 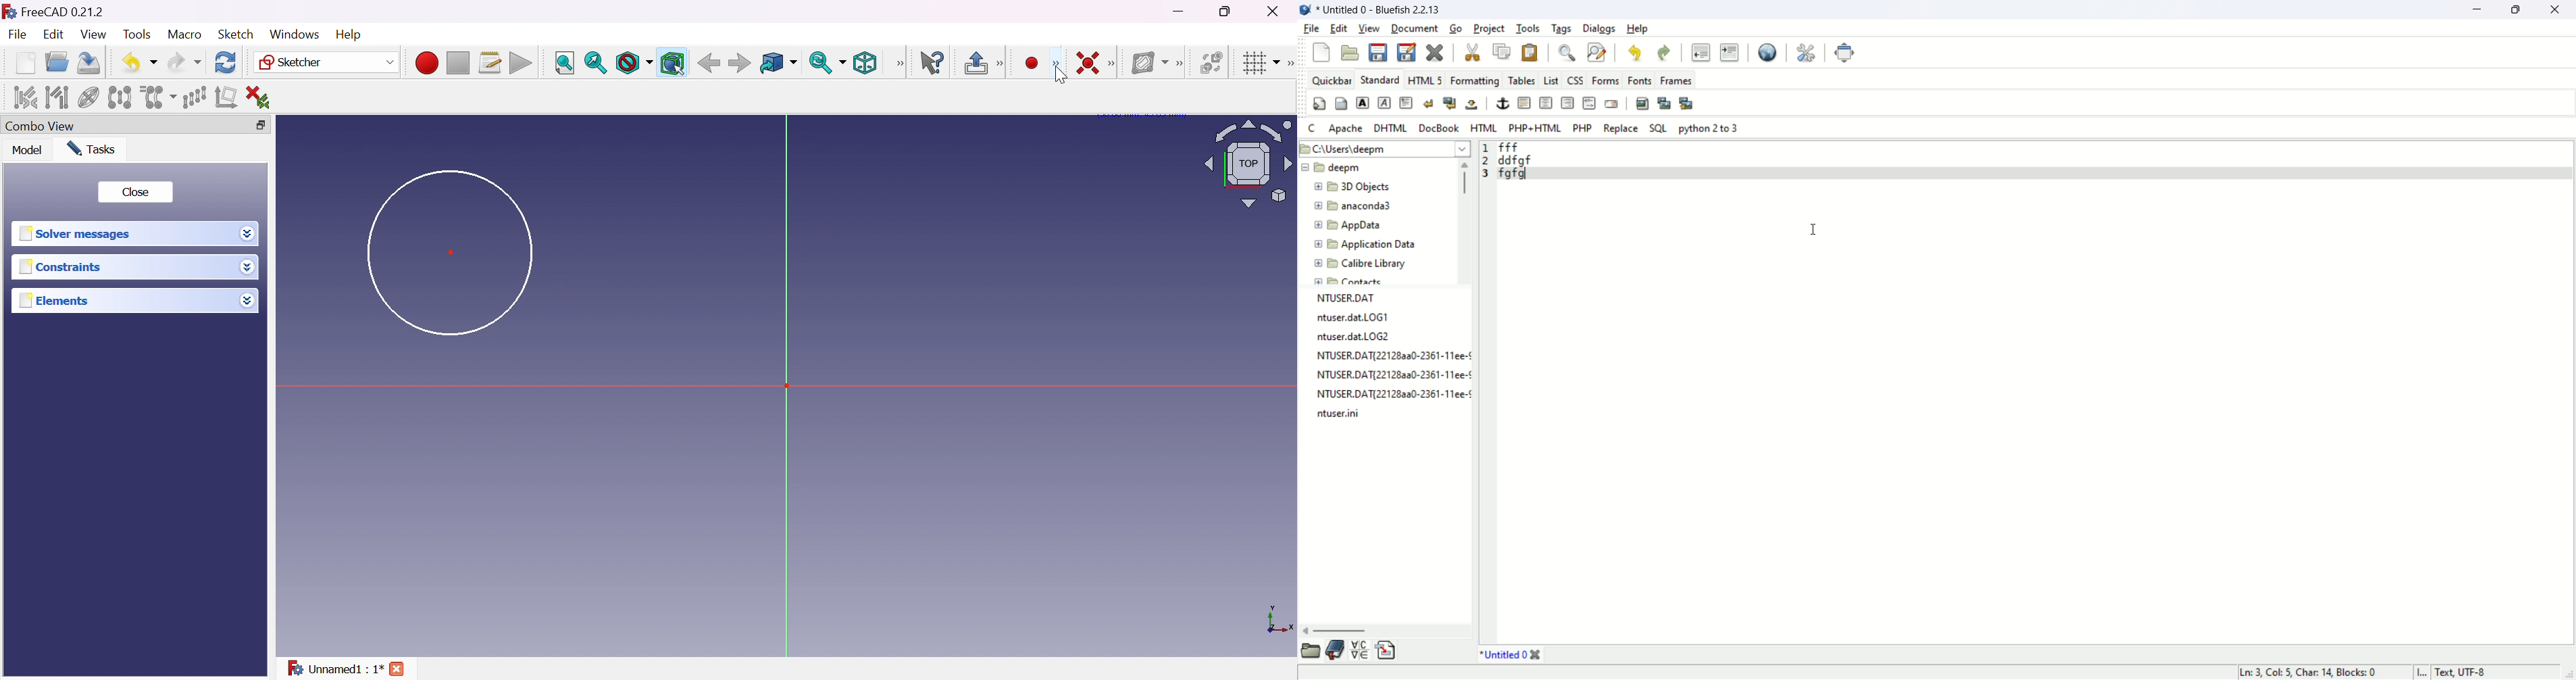 I want to click on redo, so click(x=1667, y=52).